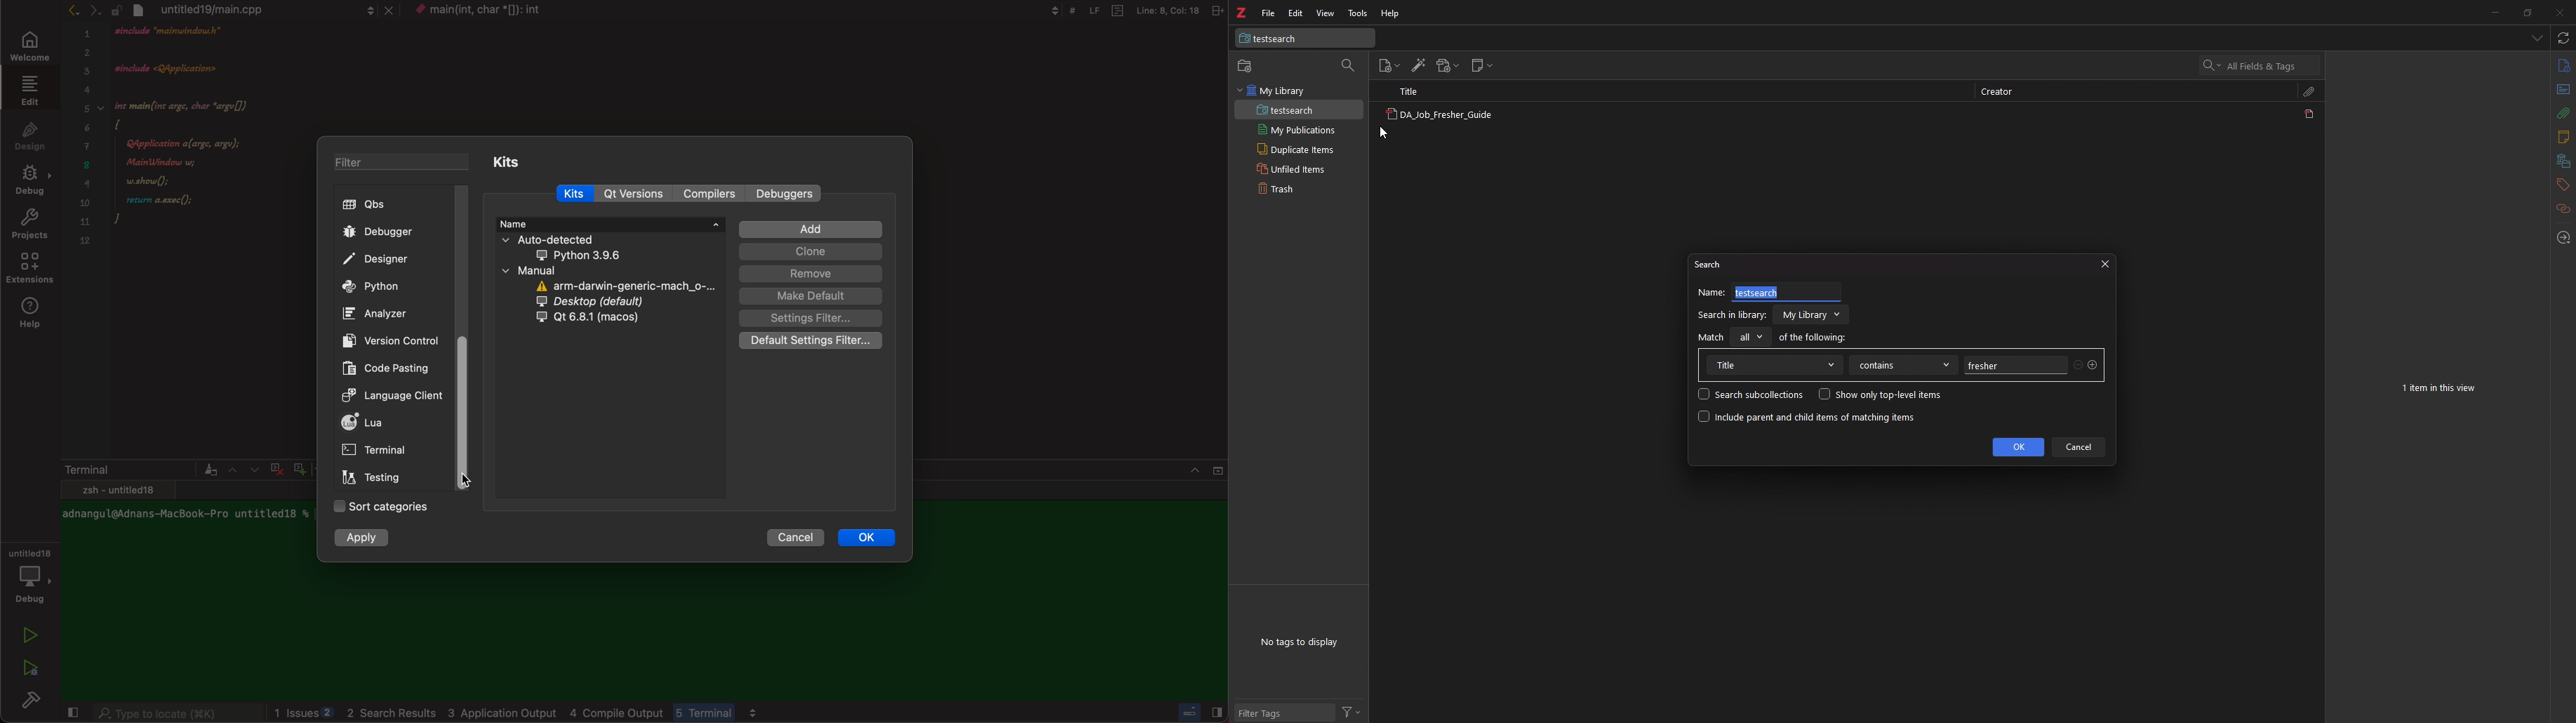  What do you see at coordinates (580, 194) in the screenshot?
I see `kits` at bounding box center [580, 194].